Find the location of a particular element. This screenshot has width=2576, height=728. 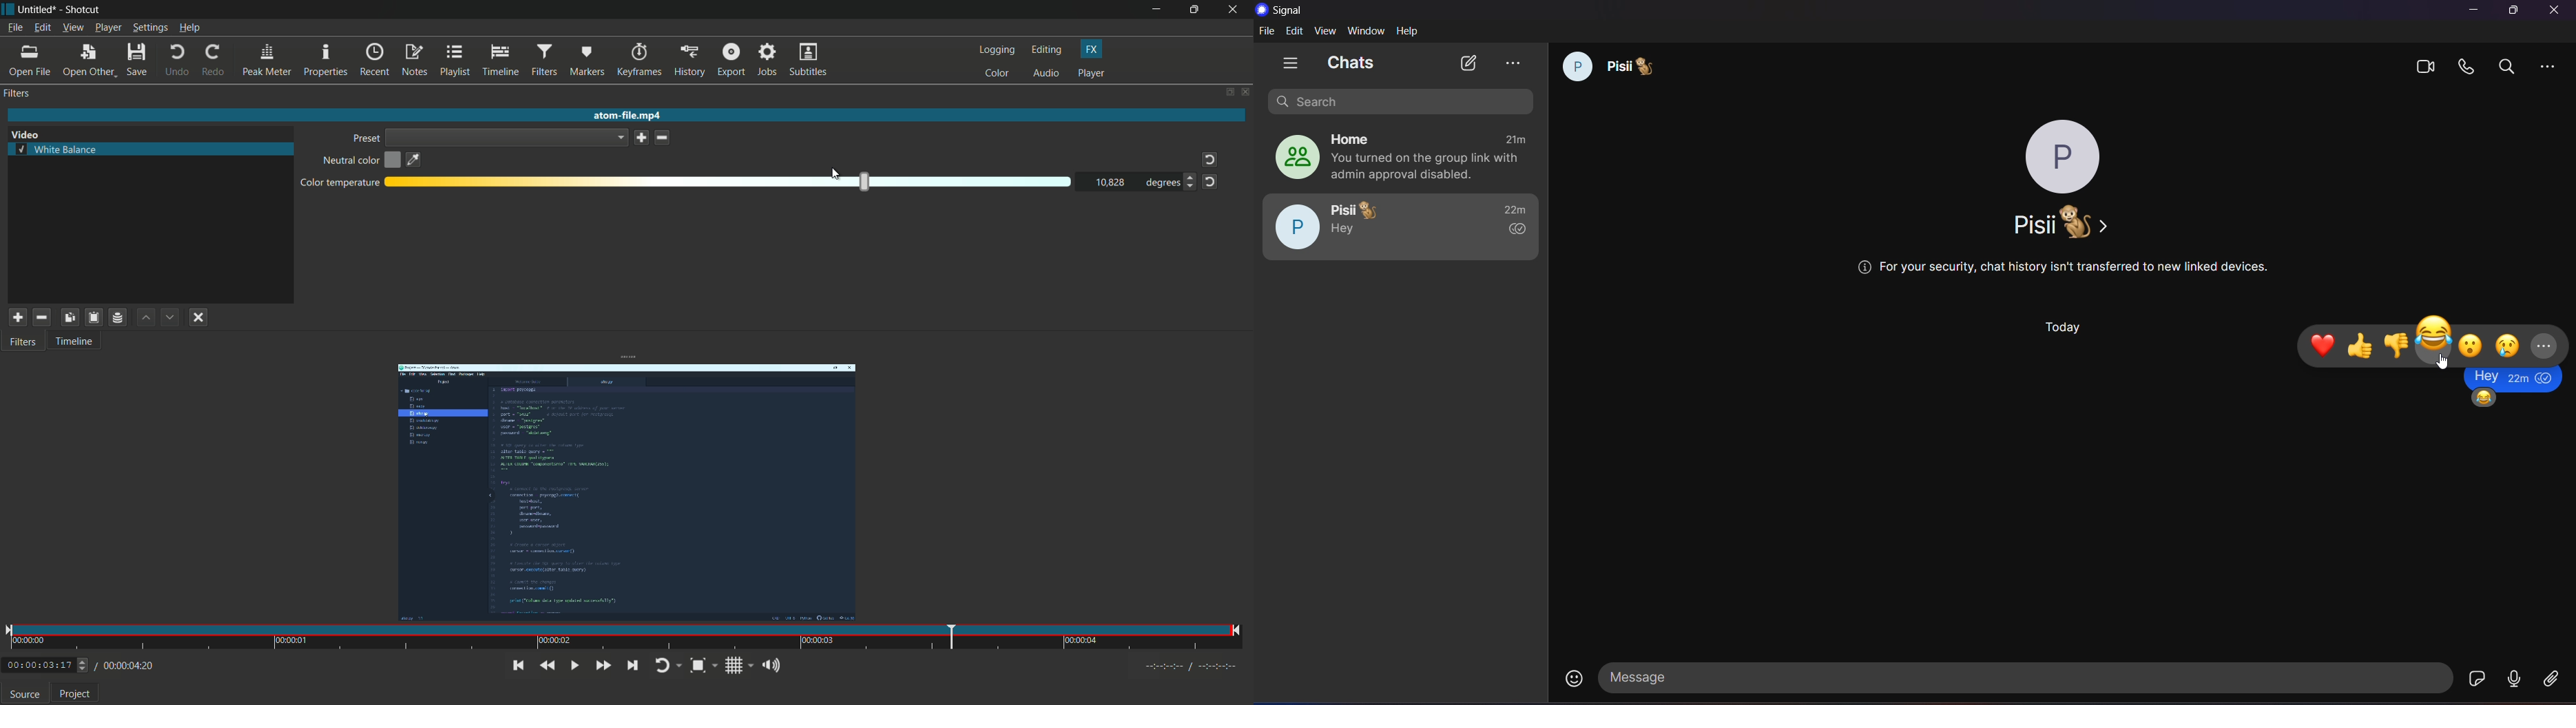

message is located at coordinates (2026, 678).